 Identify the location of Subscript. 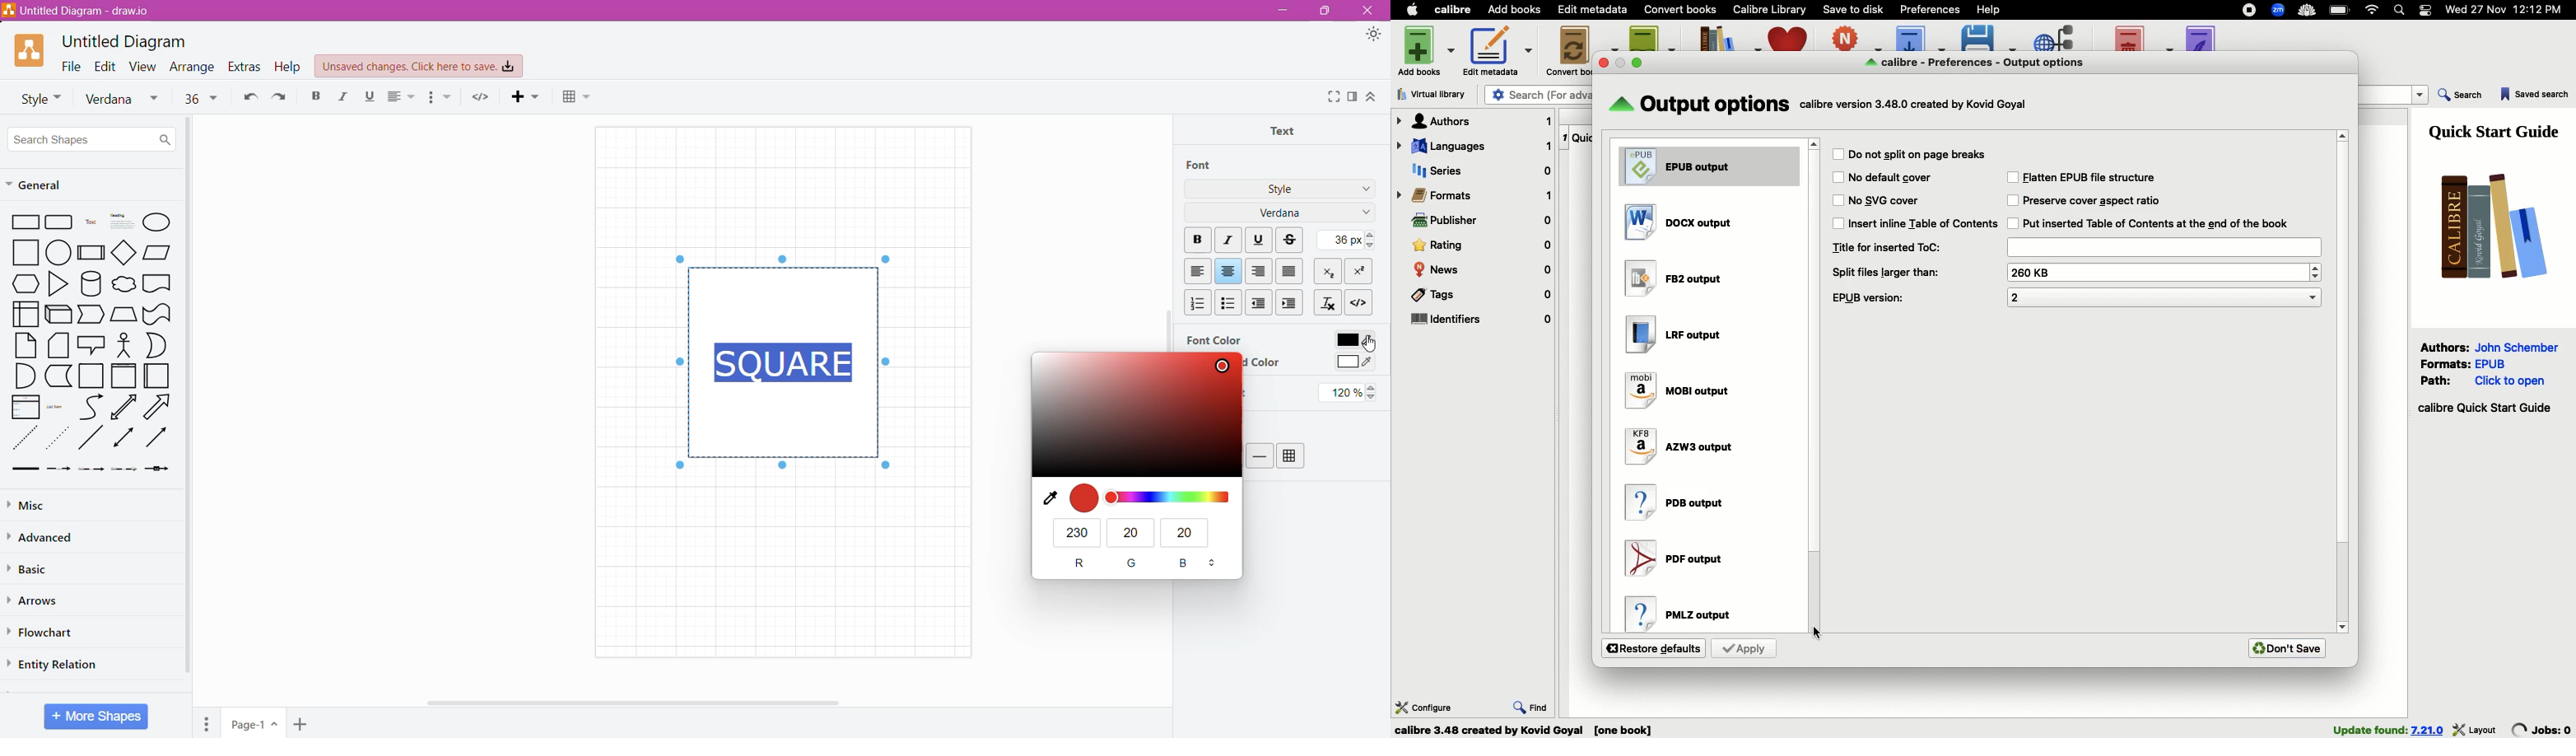
(1330, 270).